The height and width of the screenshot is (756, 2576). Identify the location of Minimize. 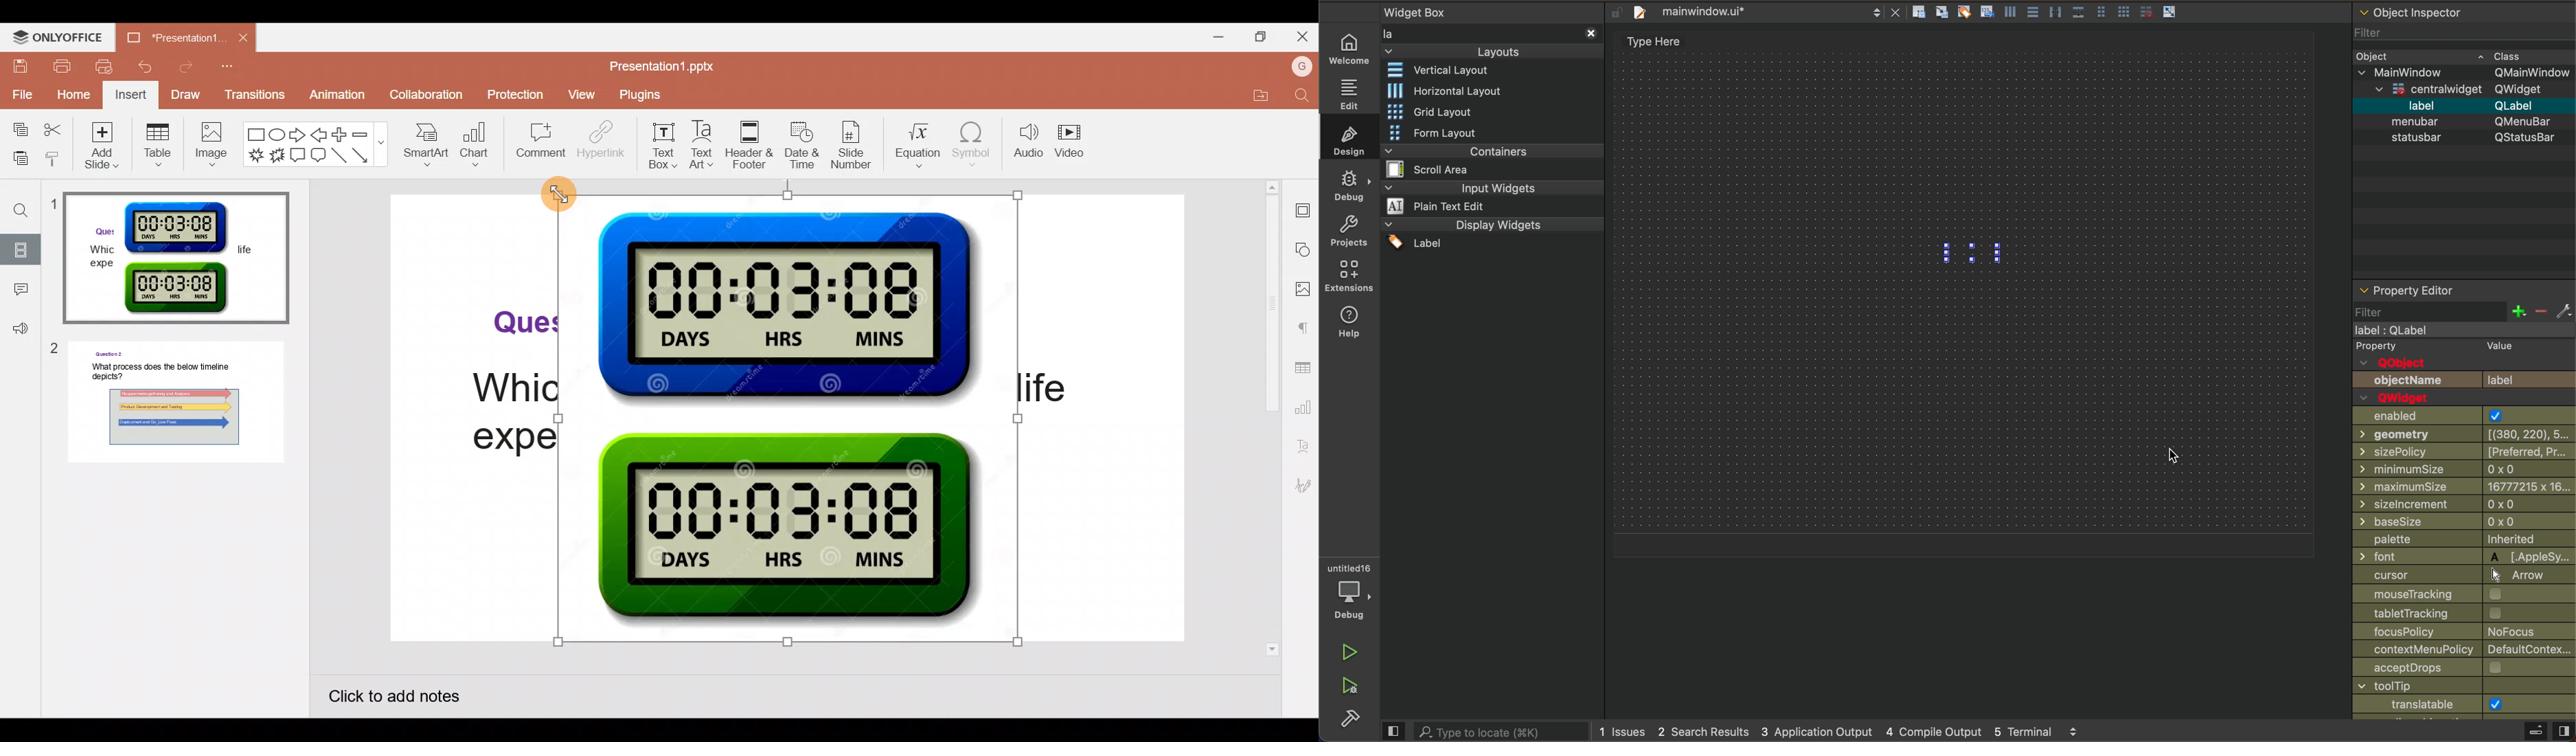
(1216, 36).